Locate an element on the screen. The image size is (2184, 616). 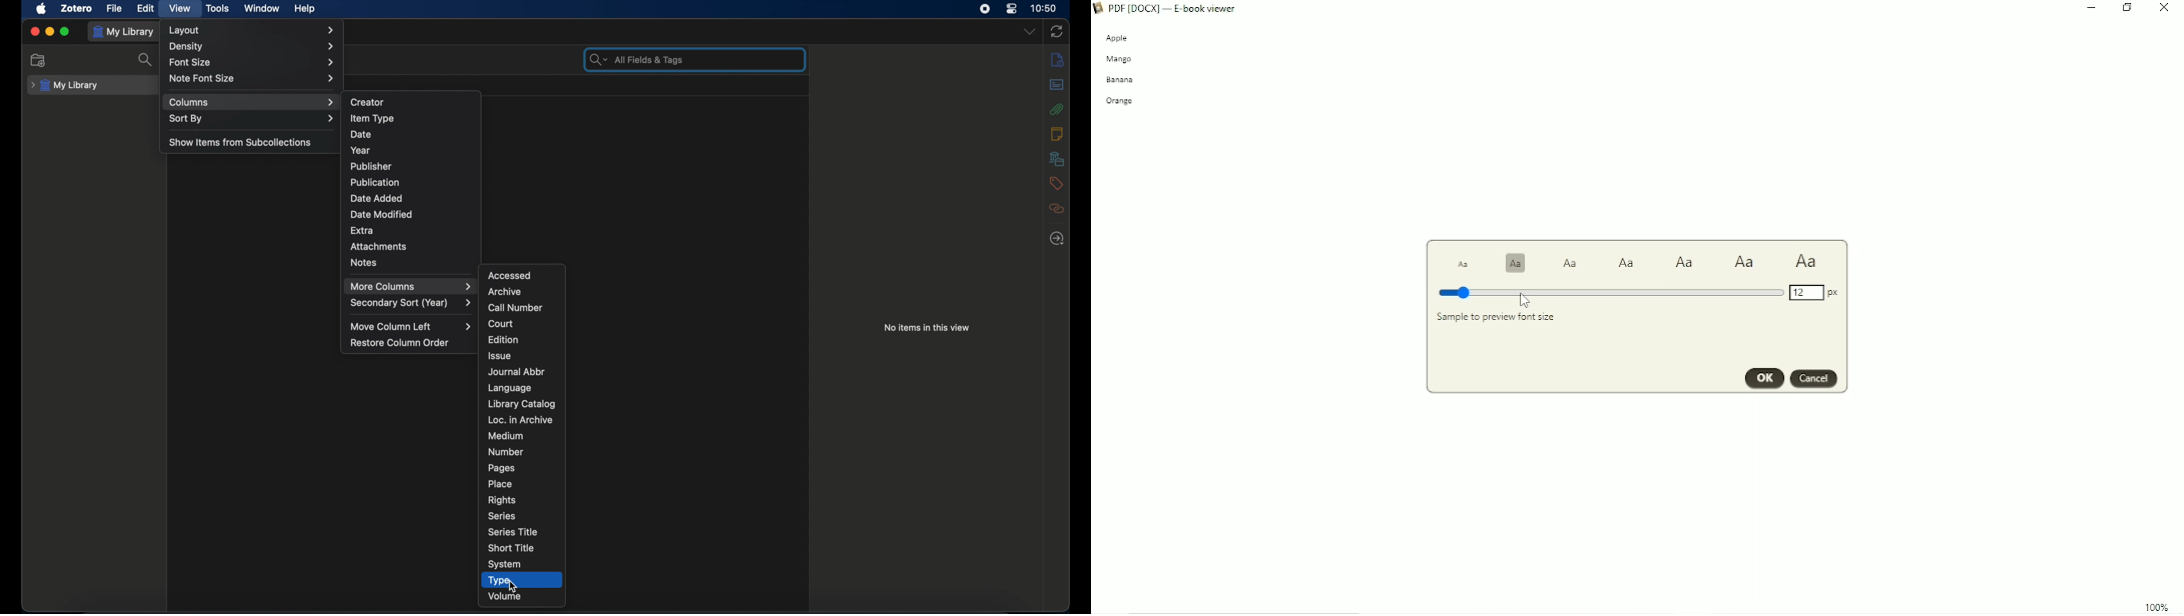
more columns is located at coordinates (410, 287).